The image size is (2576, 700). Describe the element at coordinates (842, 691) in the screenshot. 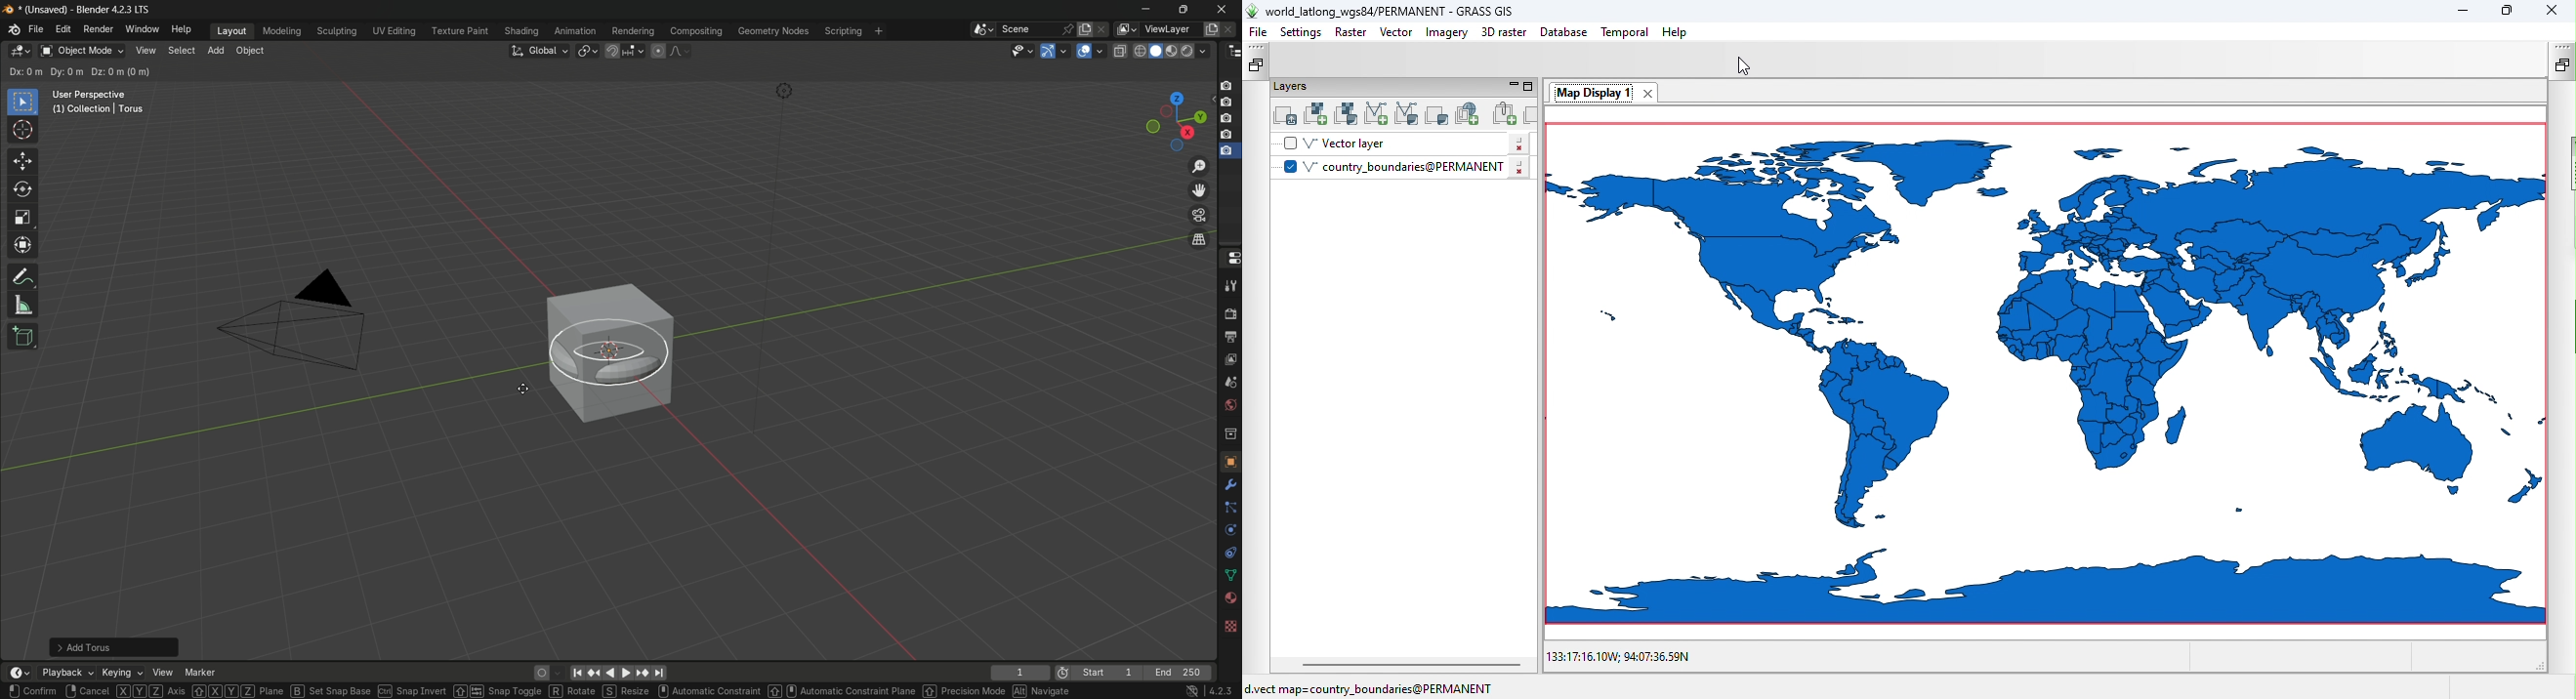

I see `‘Automatic Constraint Plane` at that location.